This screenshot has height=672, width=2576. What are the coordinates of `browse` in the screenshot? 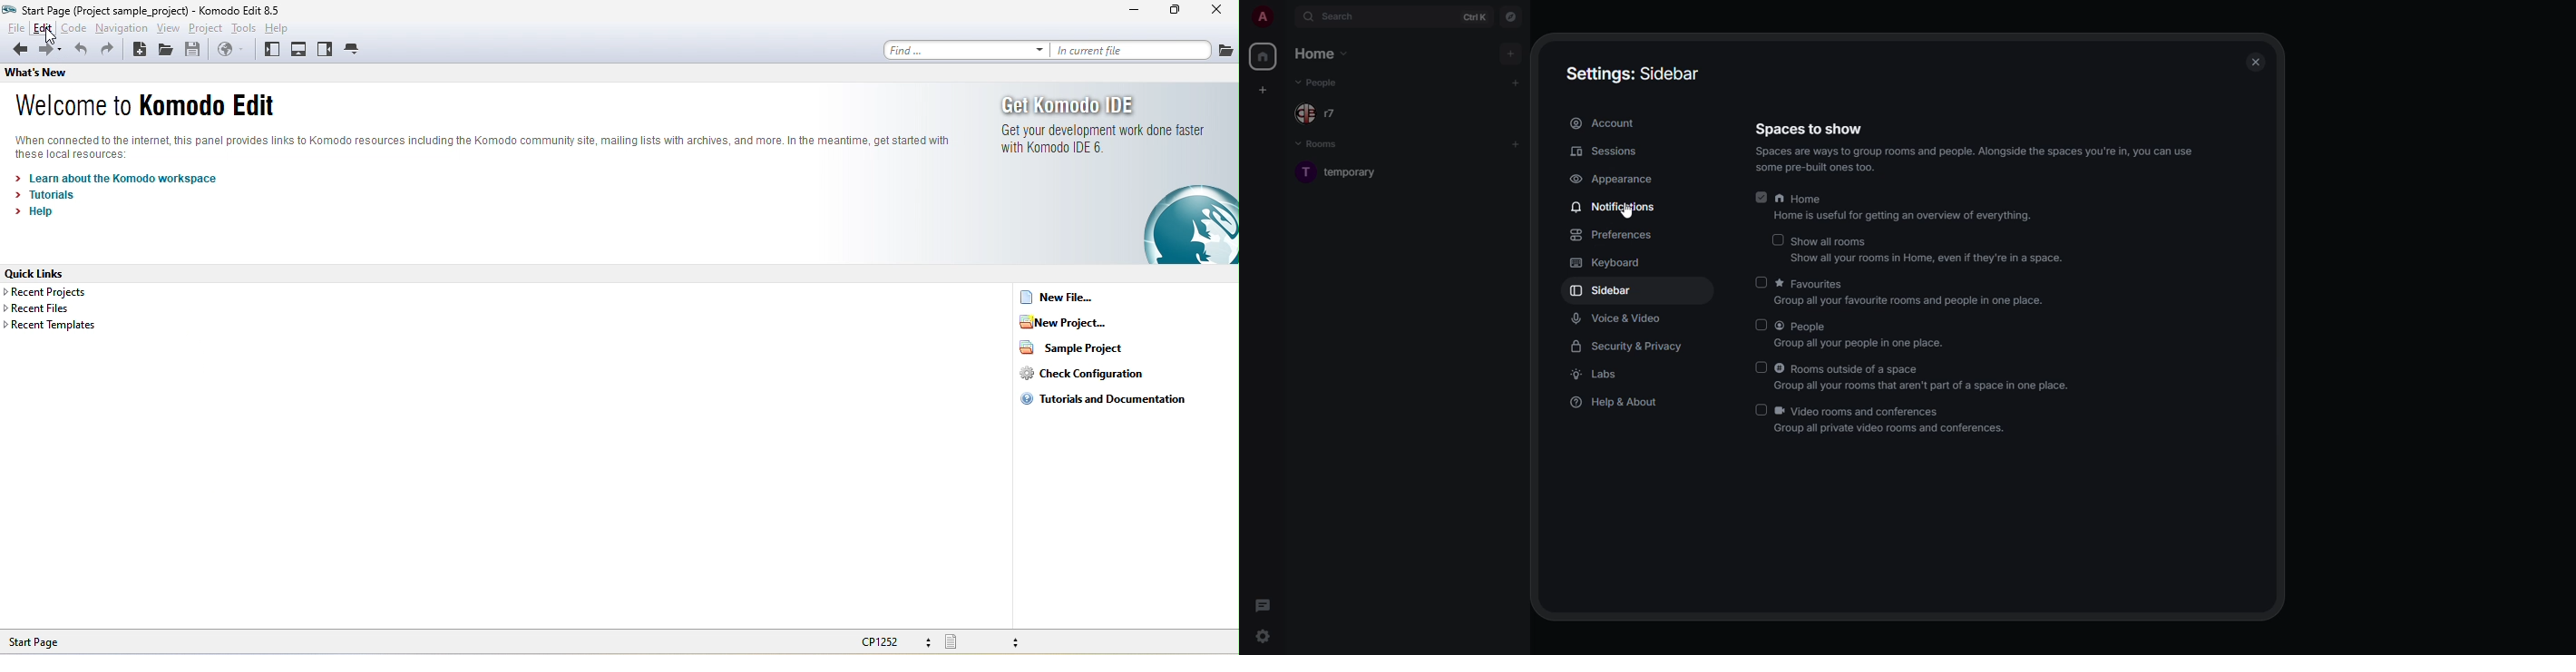 It's located at (229, 52).